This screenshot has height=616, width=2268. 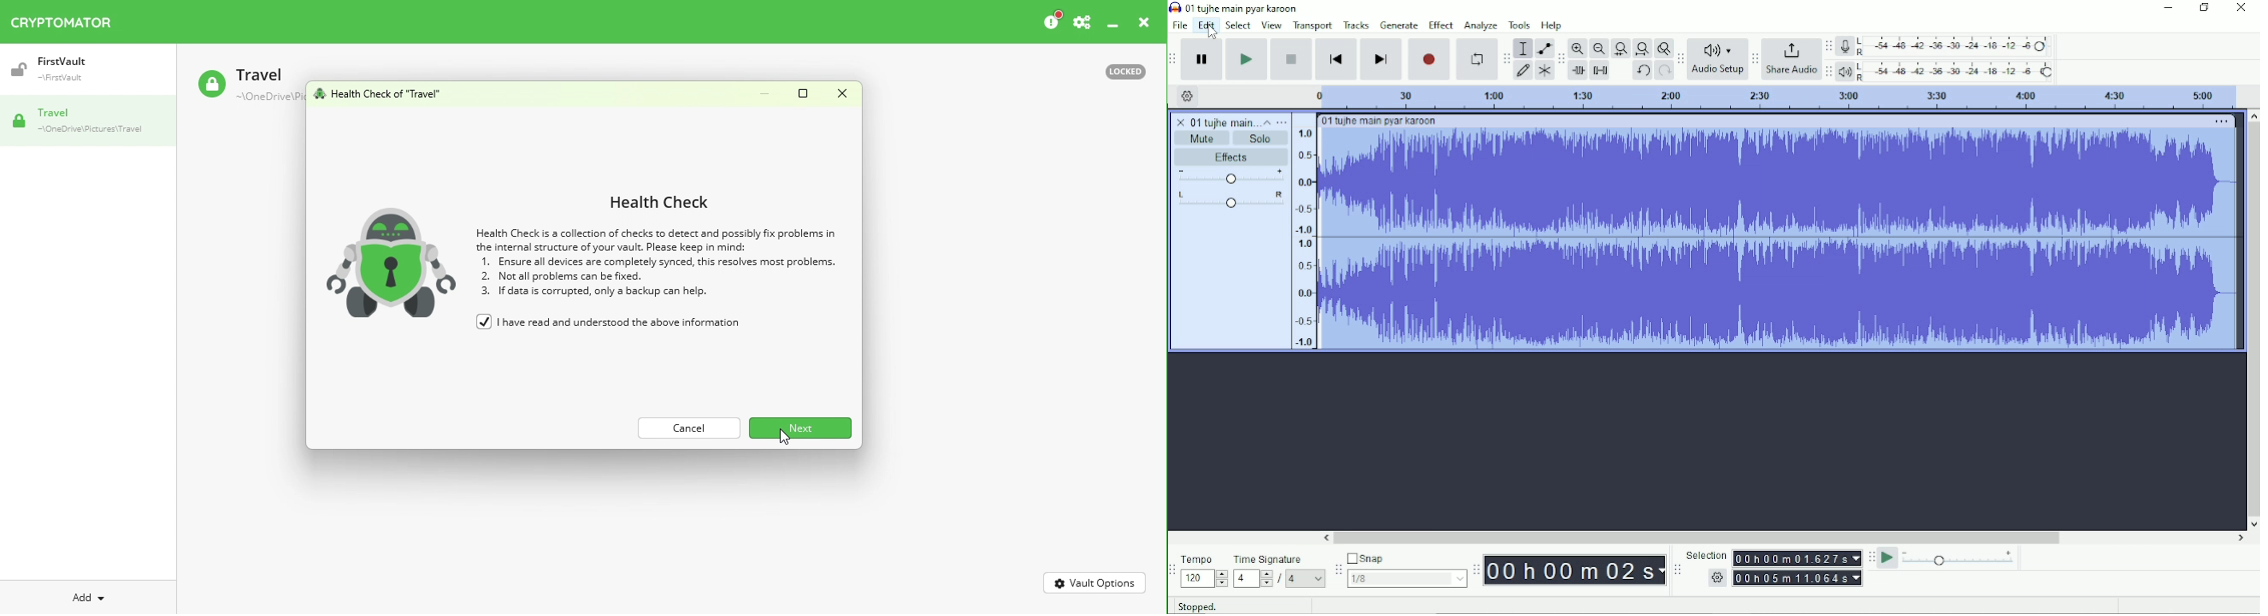 I want to click on Stop, so click(x=1292, y=60).